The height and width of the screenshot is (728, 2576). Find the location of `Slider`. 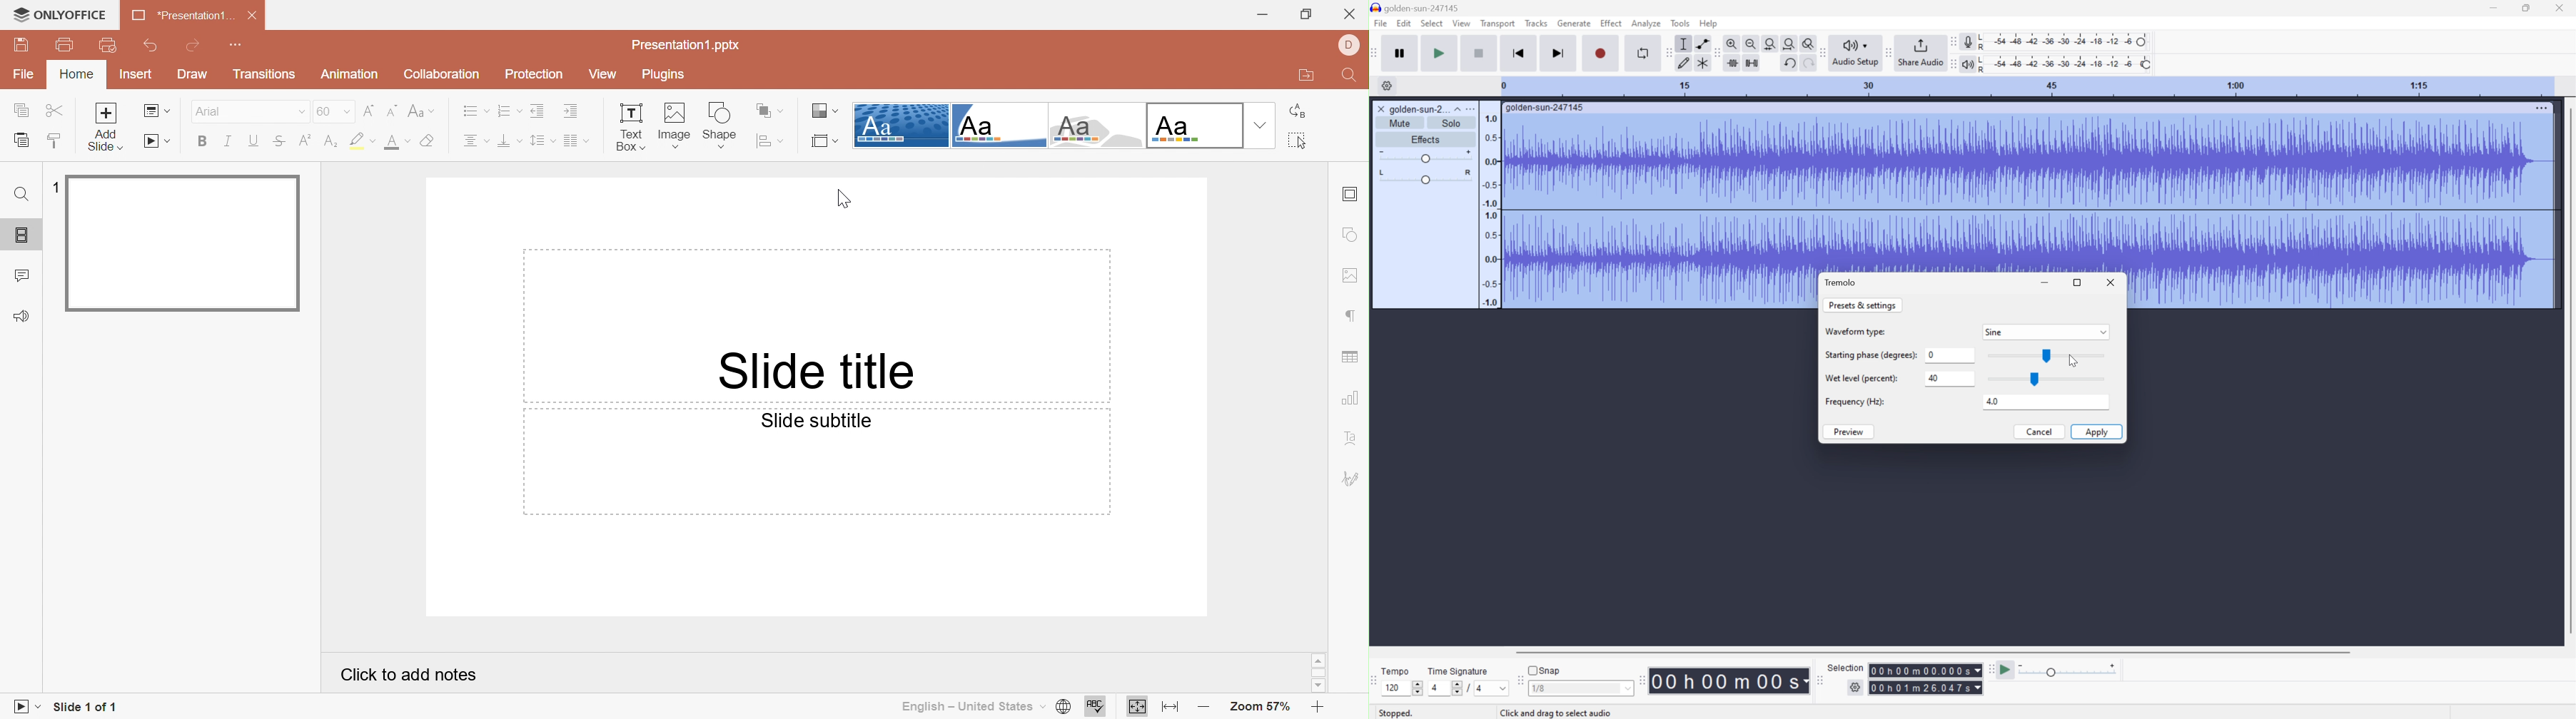

Slider is located at coordinates (2044, 355).